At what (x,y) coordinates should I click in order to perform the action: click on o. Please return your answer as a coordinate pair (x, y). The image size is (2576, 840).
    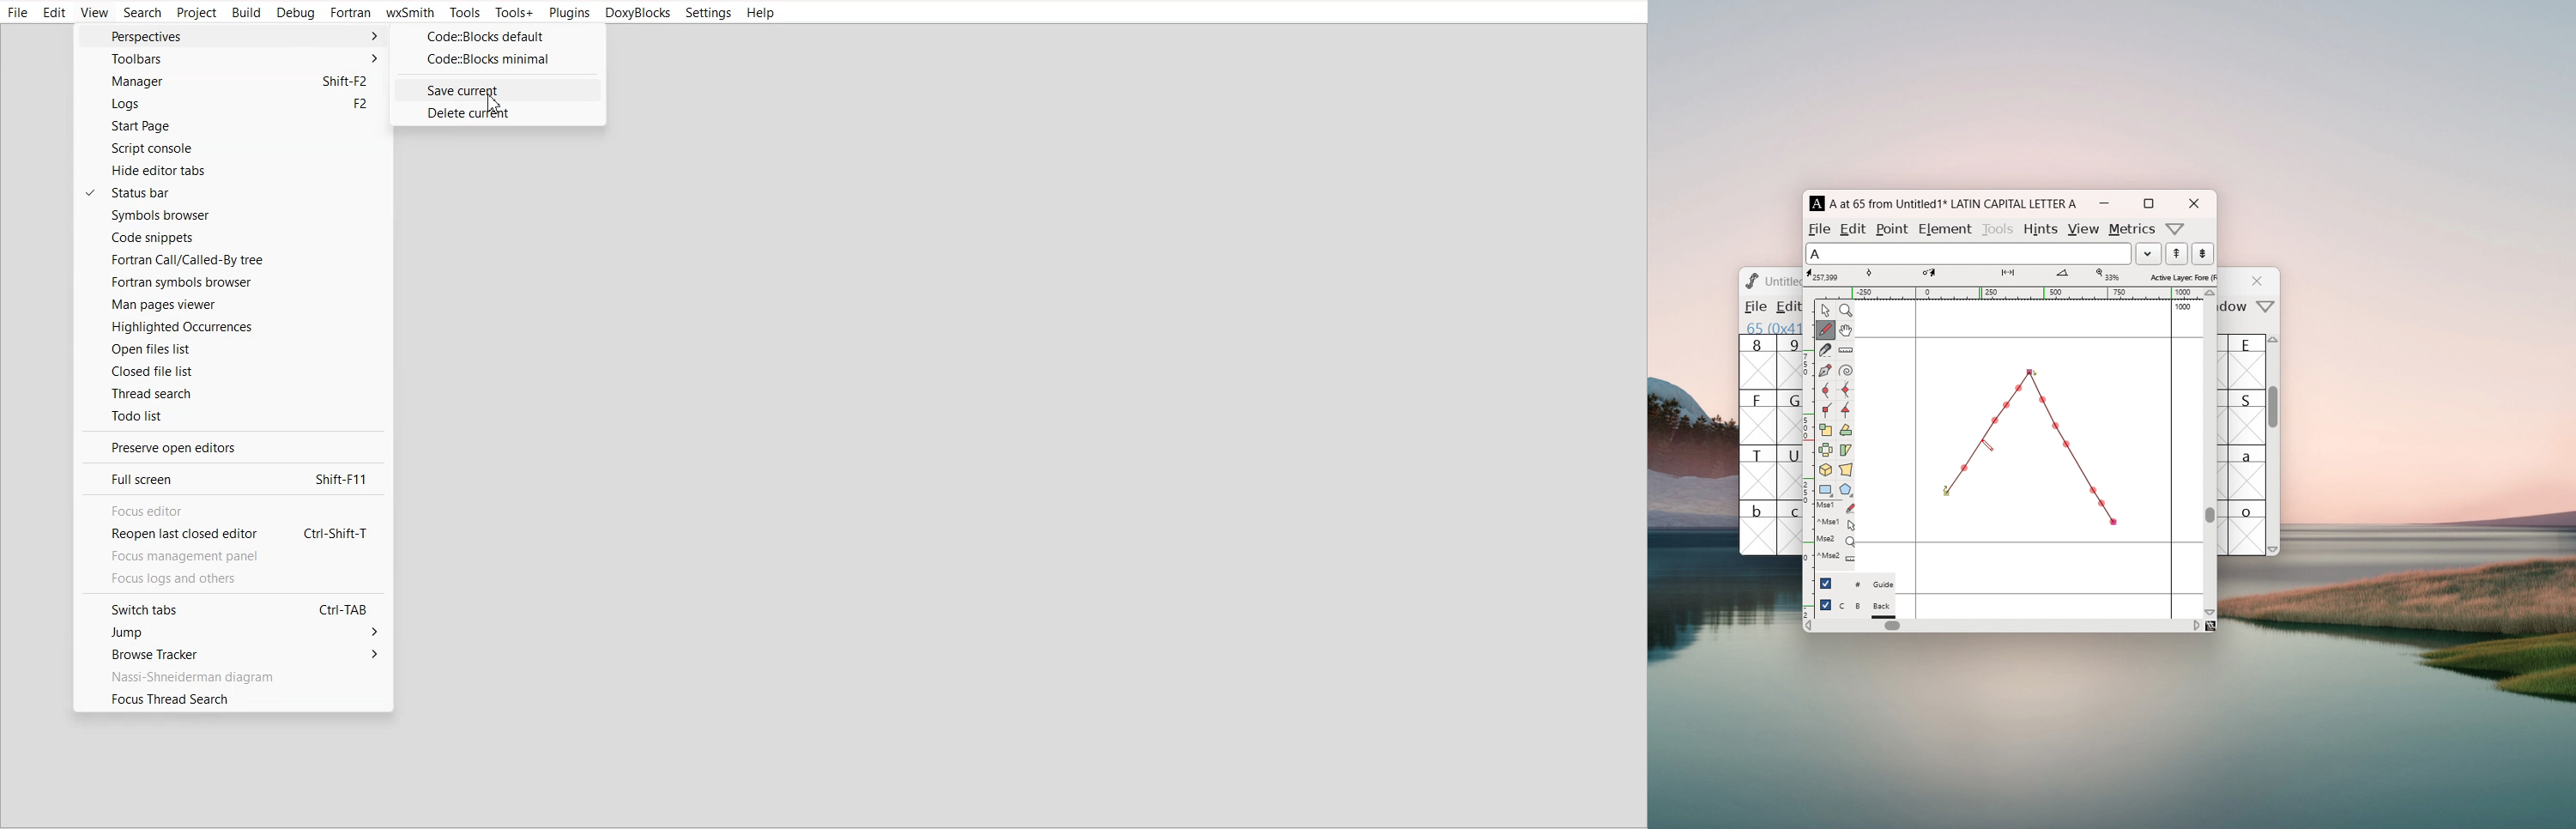
    Looking at the image, I should click on (2249, 527).